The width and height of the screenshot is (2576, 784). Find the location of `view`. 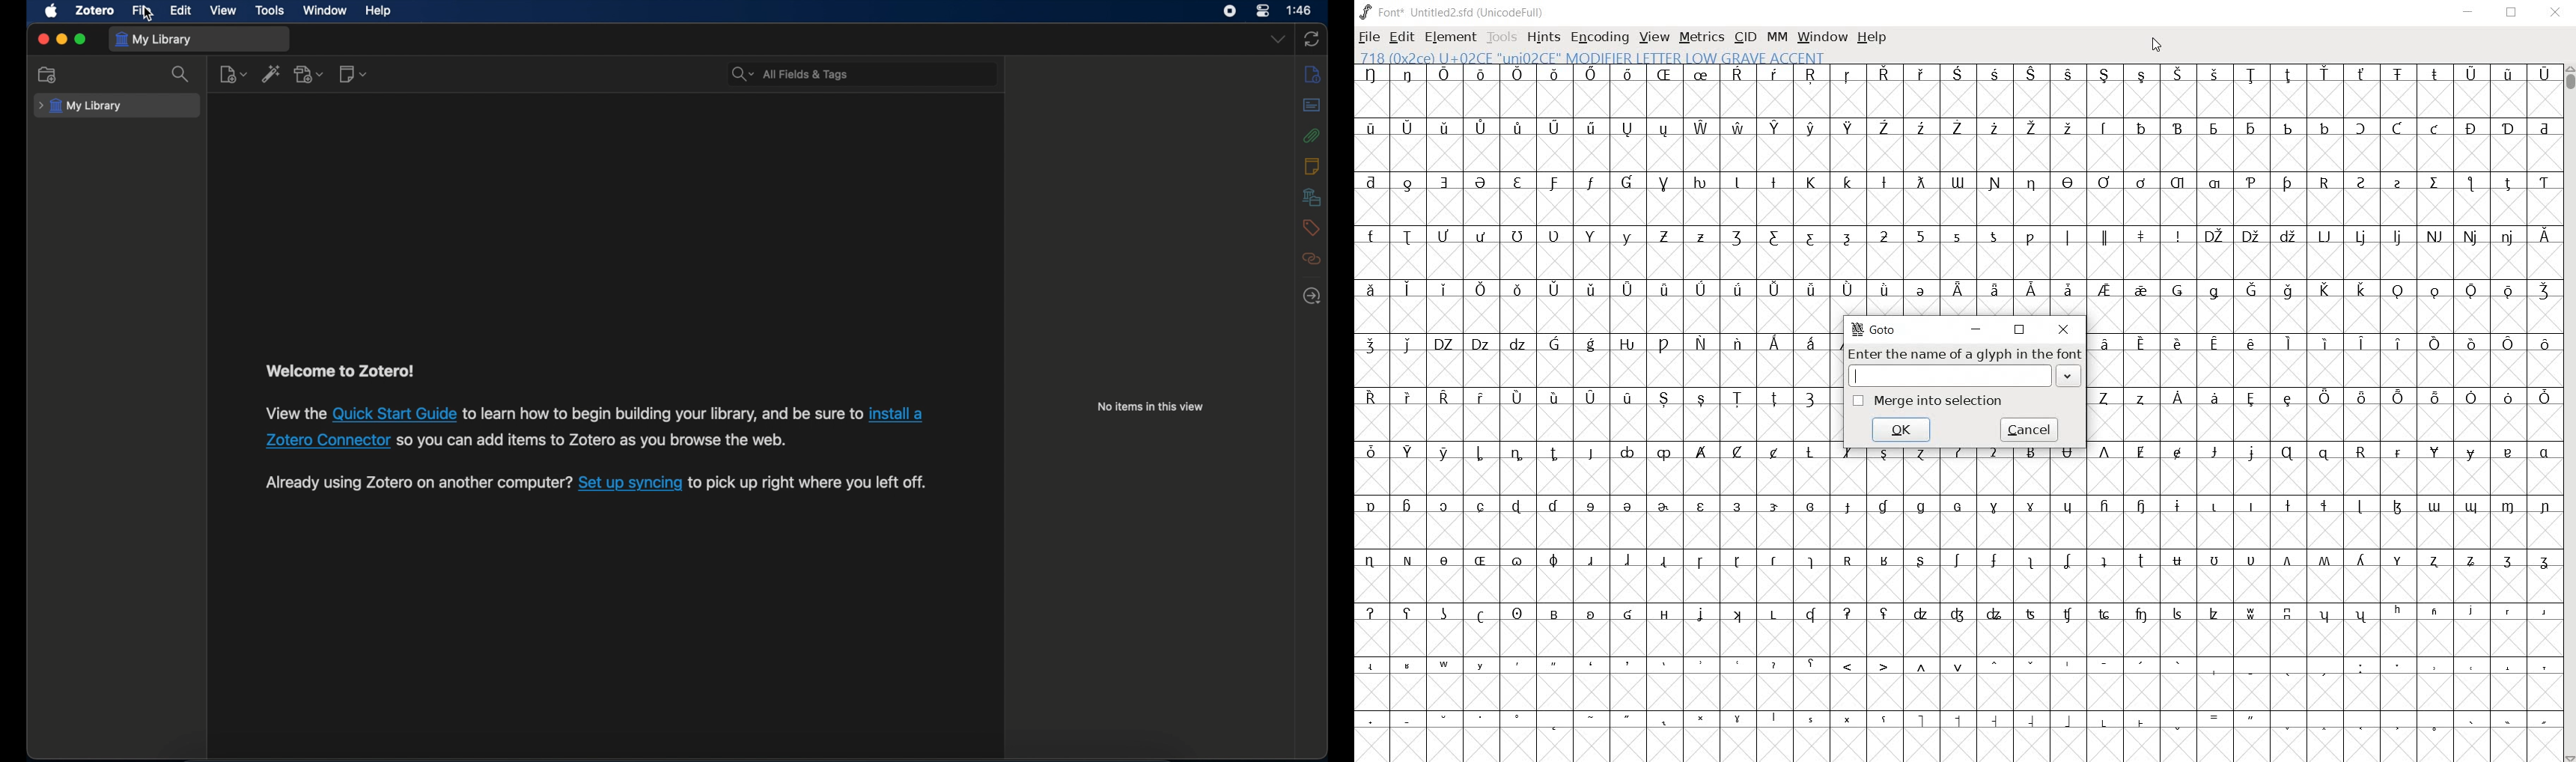

view is located at coordinates (1654, 38).